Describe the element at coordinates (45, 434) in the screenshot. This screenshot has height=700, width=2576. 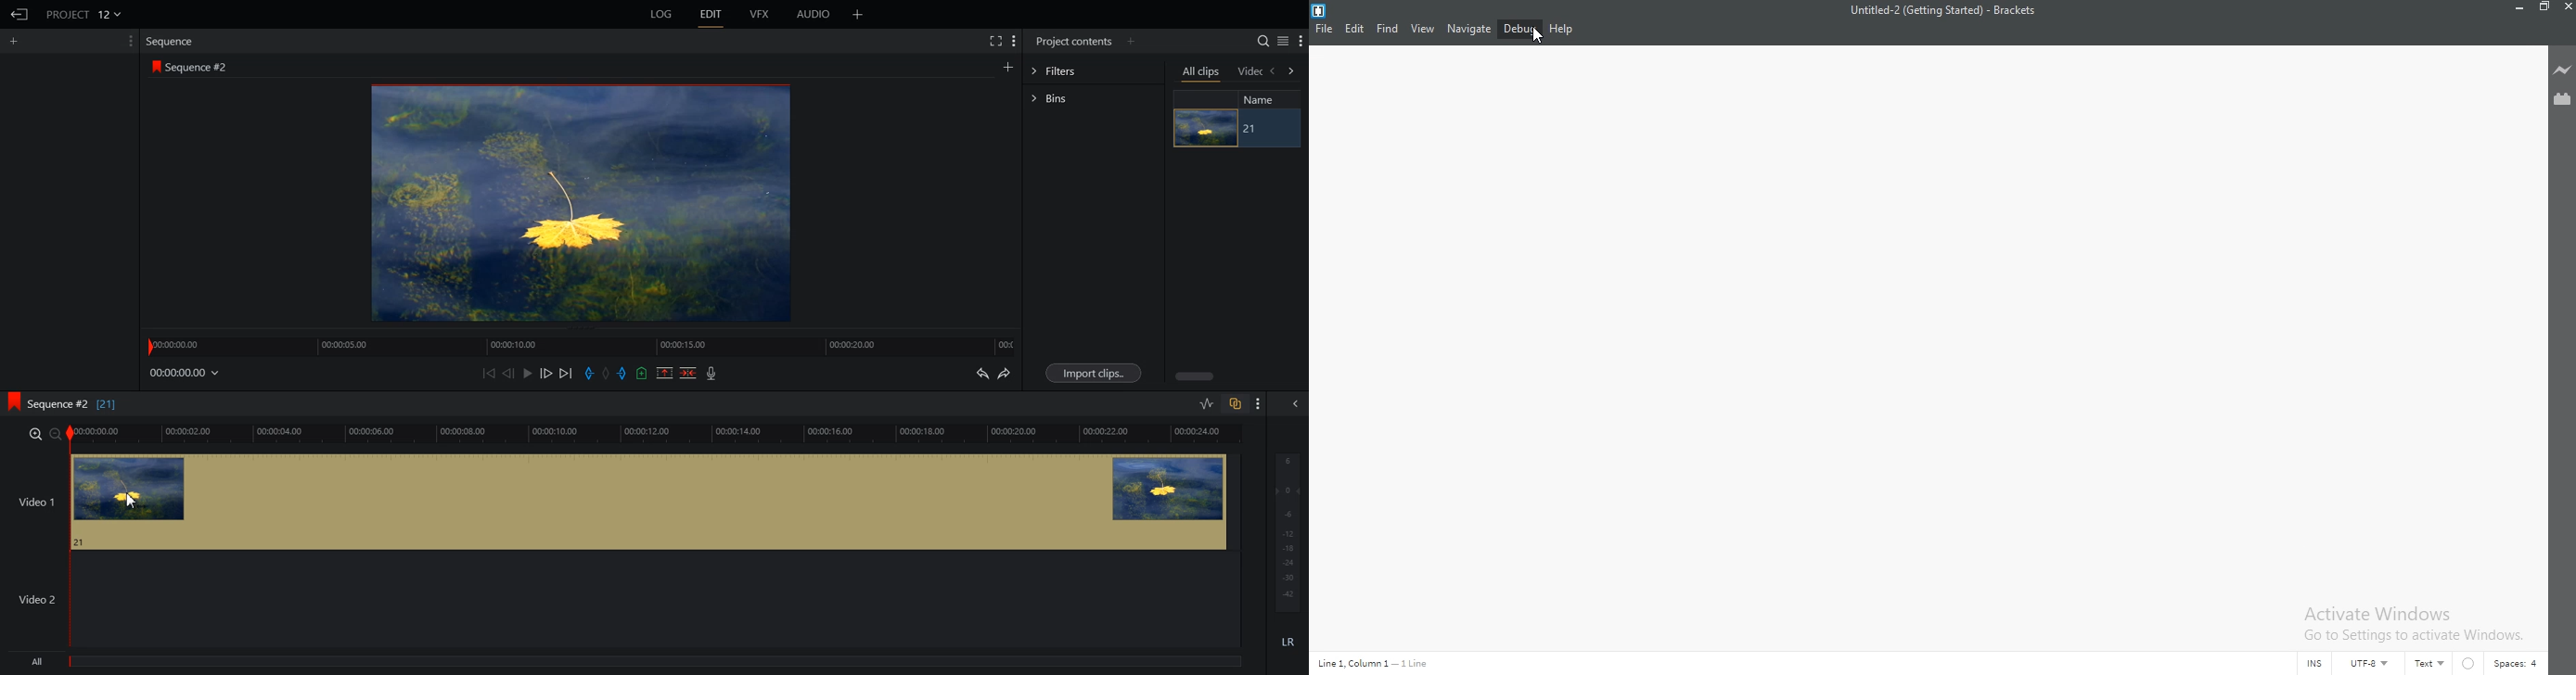
I see `Zoom In and Out` at that location.